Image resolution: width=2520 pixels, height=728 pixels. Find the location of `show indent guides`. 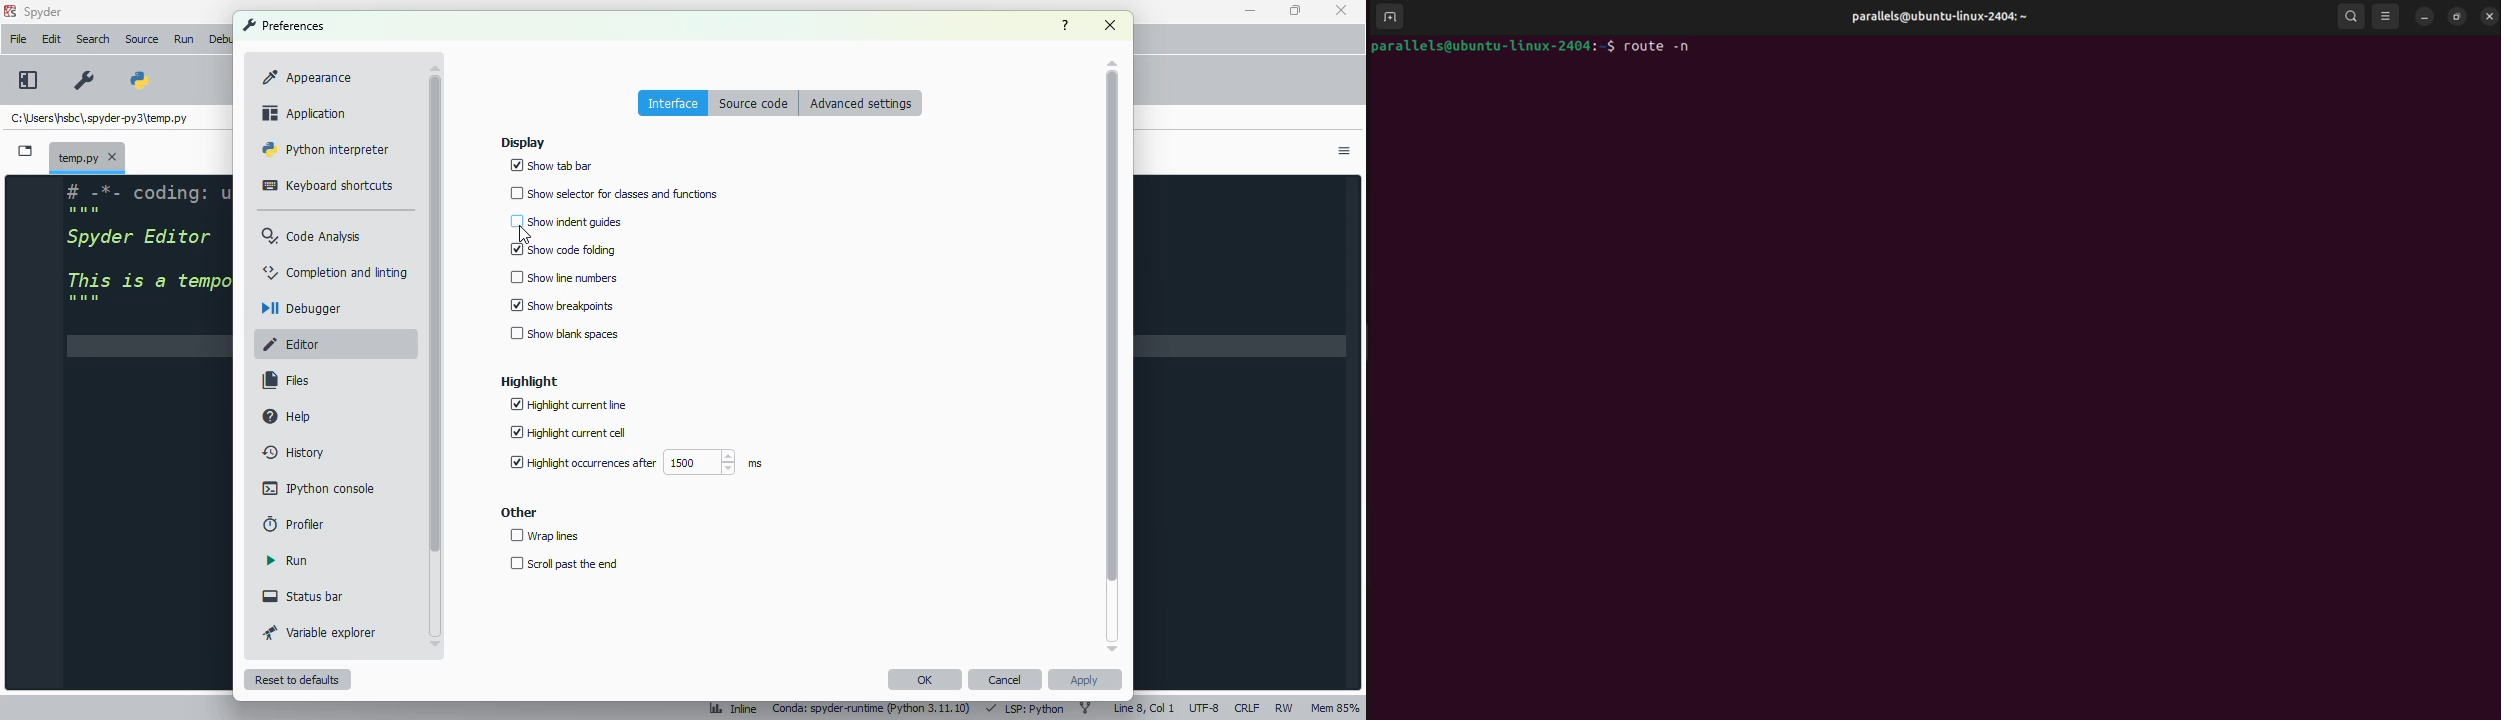

show indent guides is located at coordinates (567, 221).